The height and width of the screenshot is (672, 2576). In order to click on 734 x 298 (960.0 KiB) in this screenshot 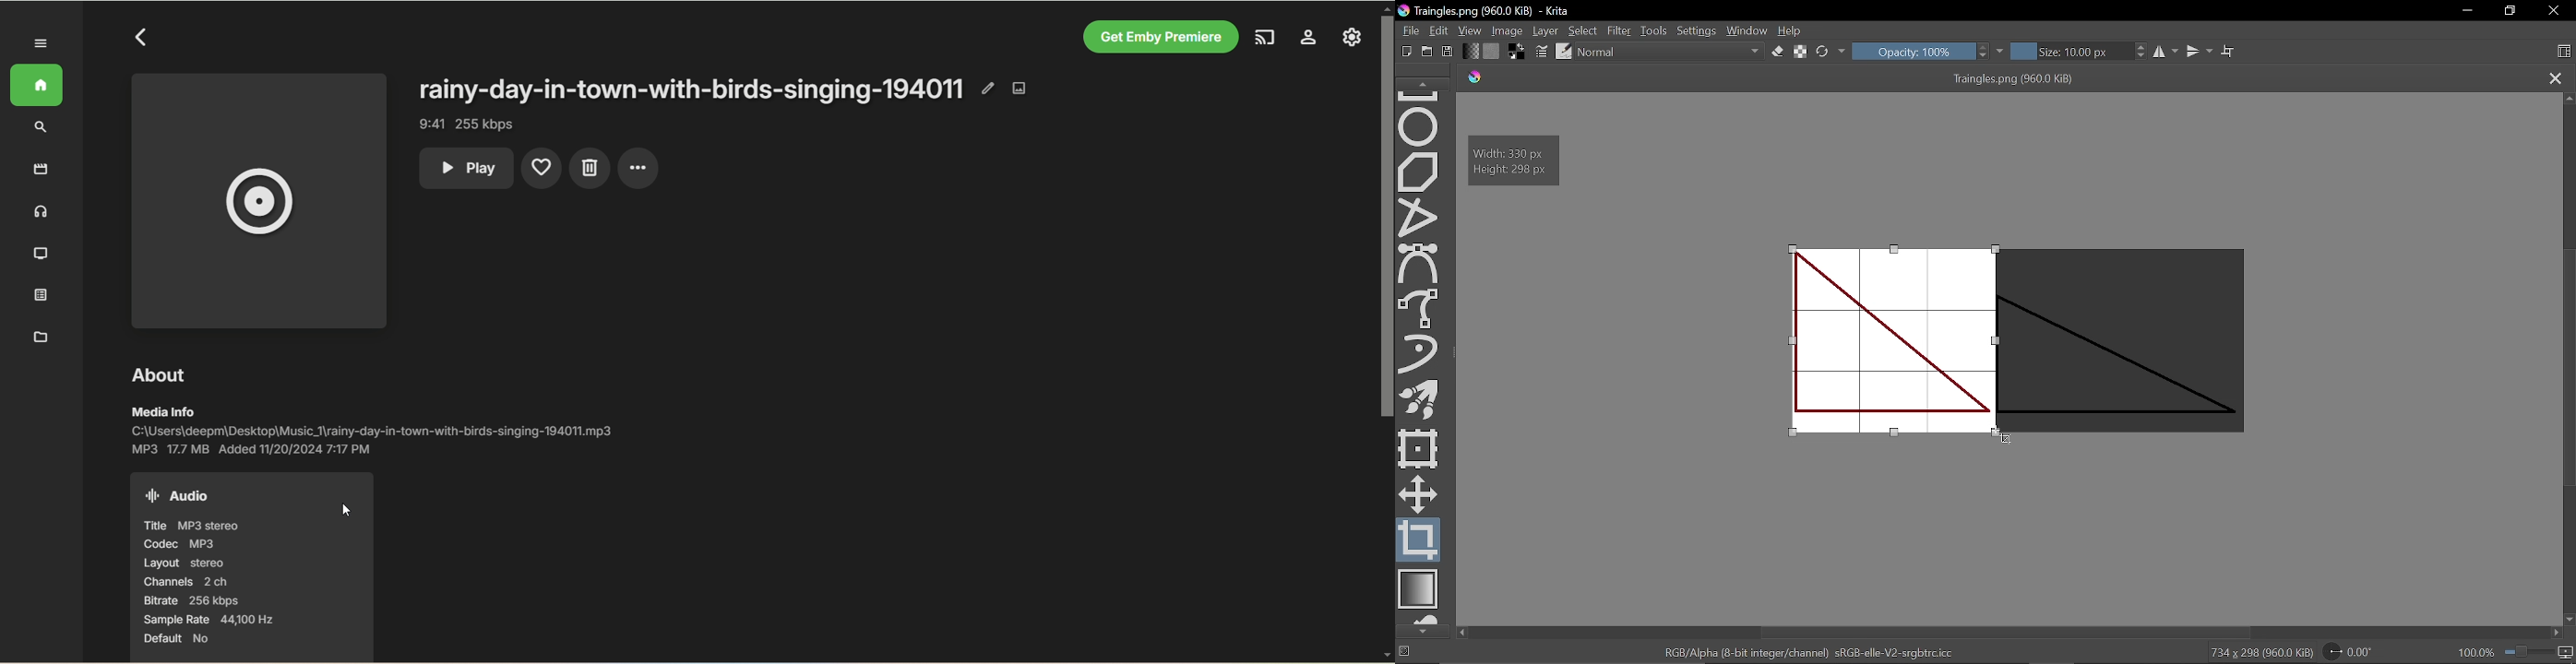, I will do `click(2260, 653)`.